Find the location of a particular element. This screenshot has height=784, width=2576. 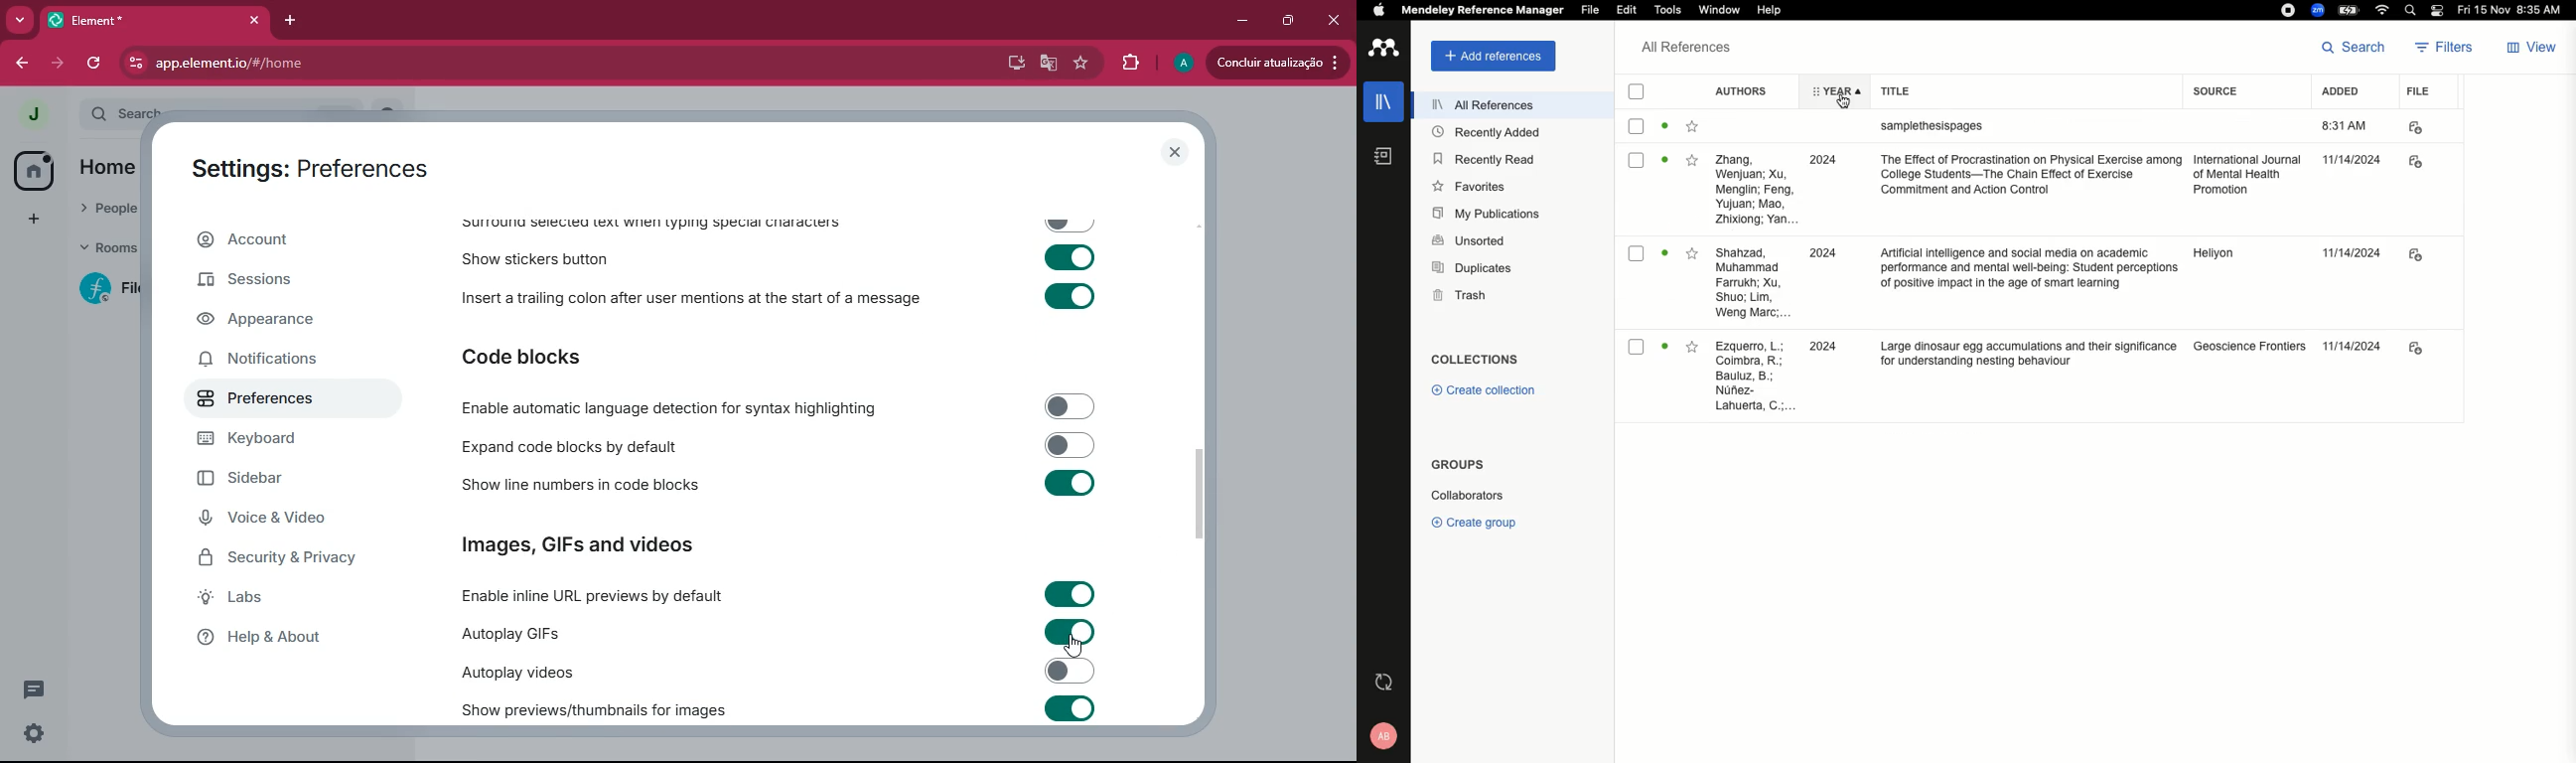

authors label is located at coordinates (1745, 91).